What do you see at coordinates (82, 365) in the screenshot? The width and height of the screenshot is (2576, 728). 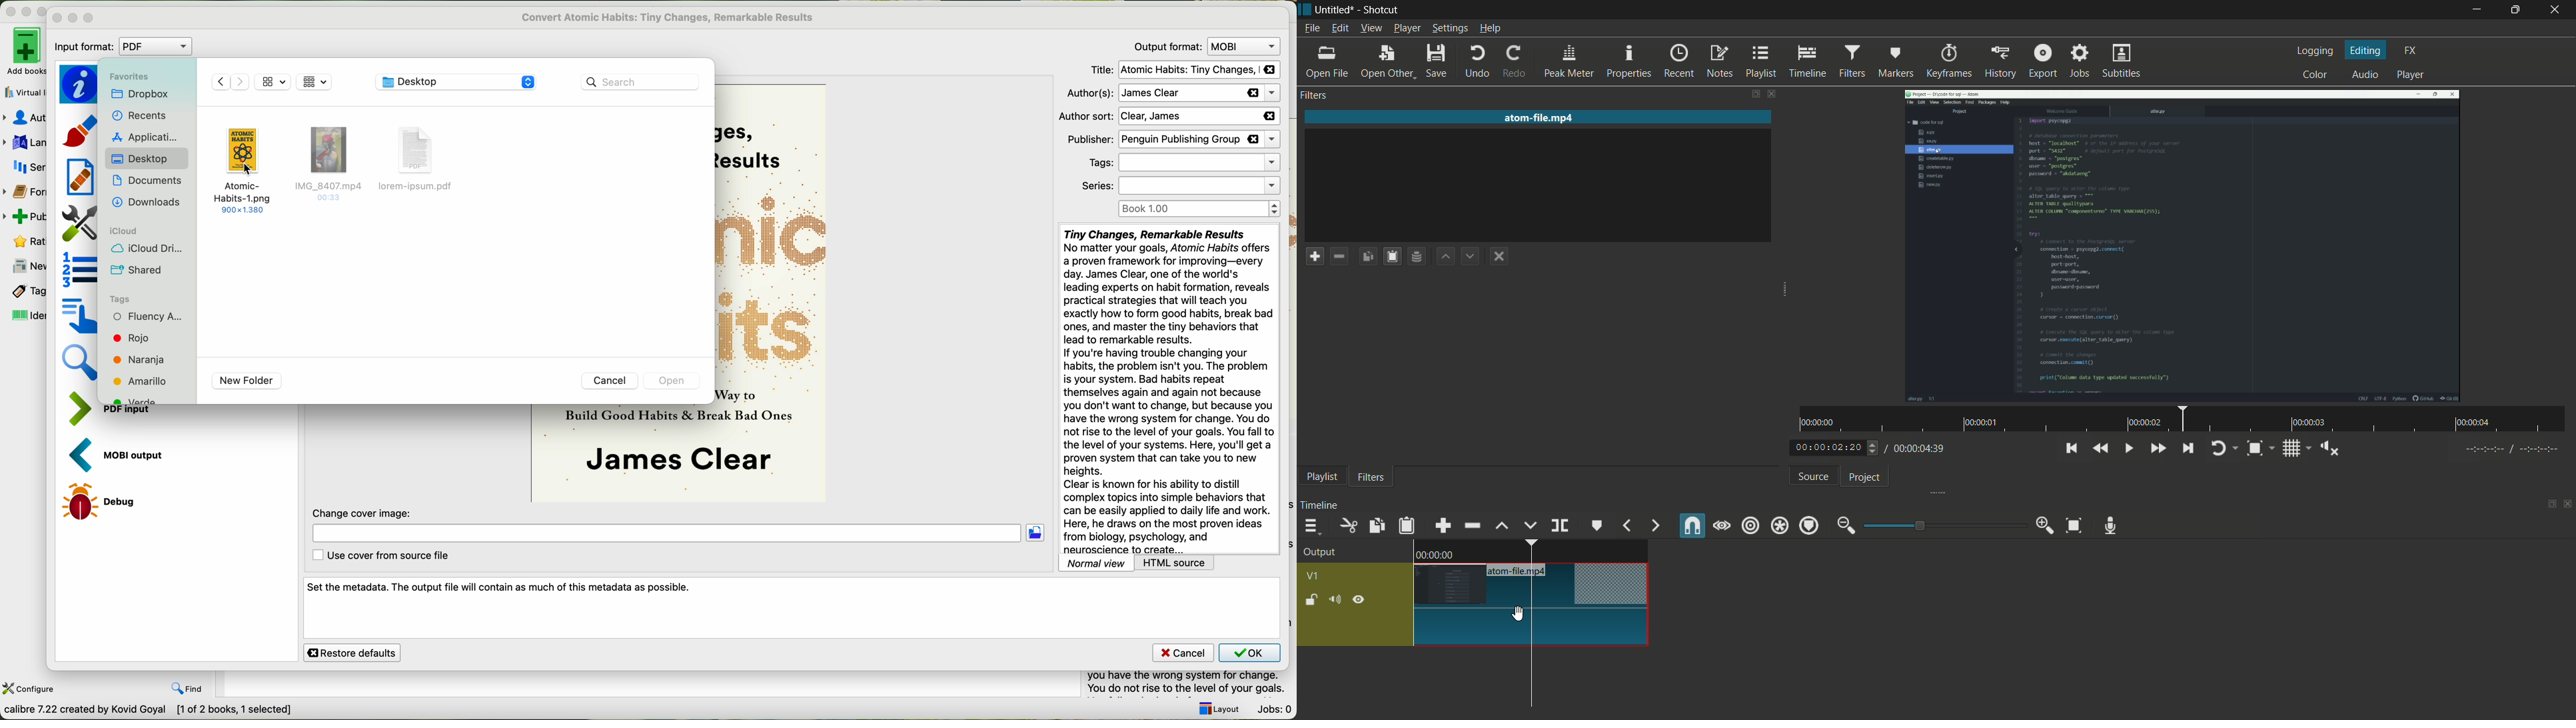 I see `search and replace` at bounding box center [82, 365].